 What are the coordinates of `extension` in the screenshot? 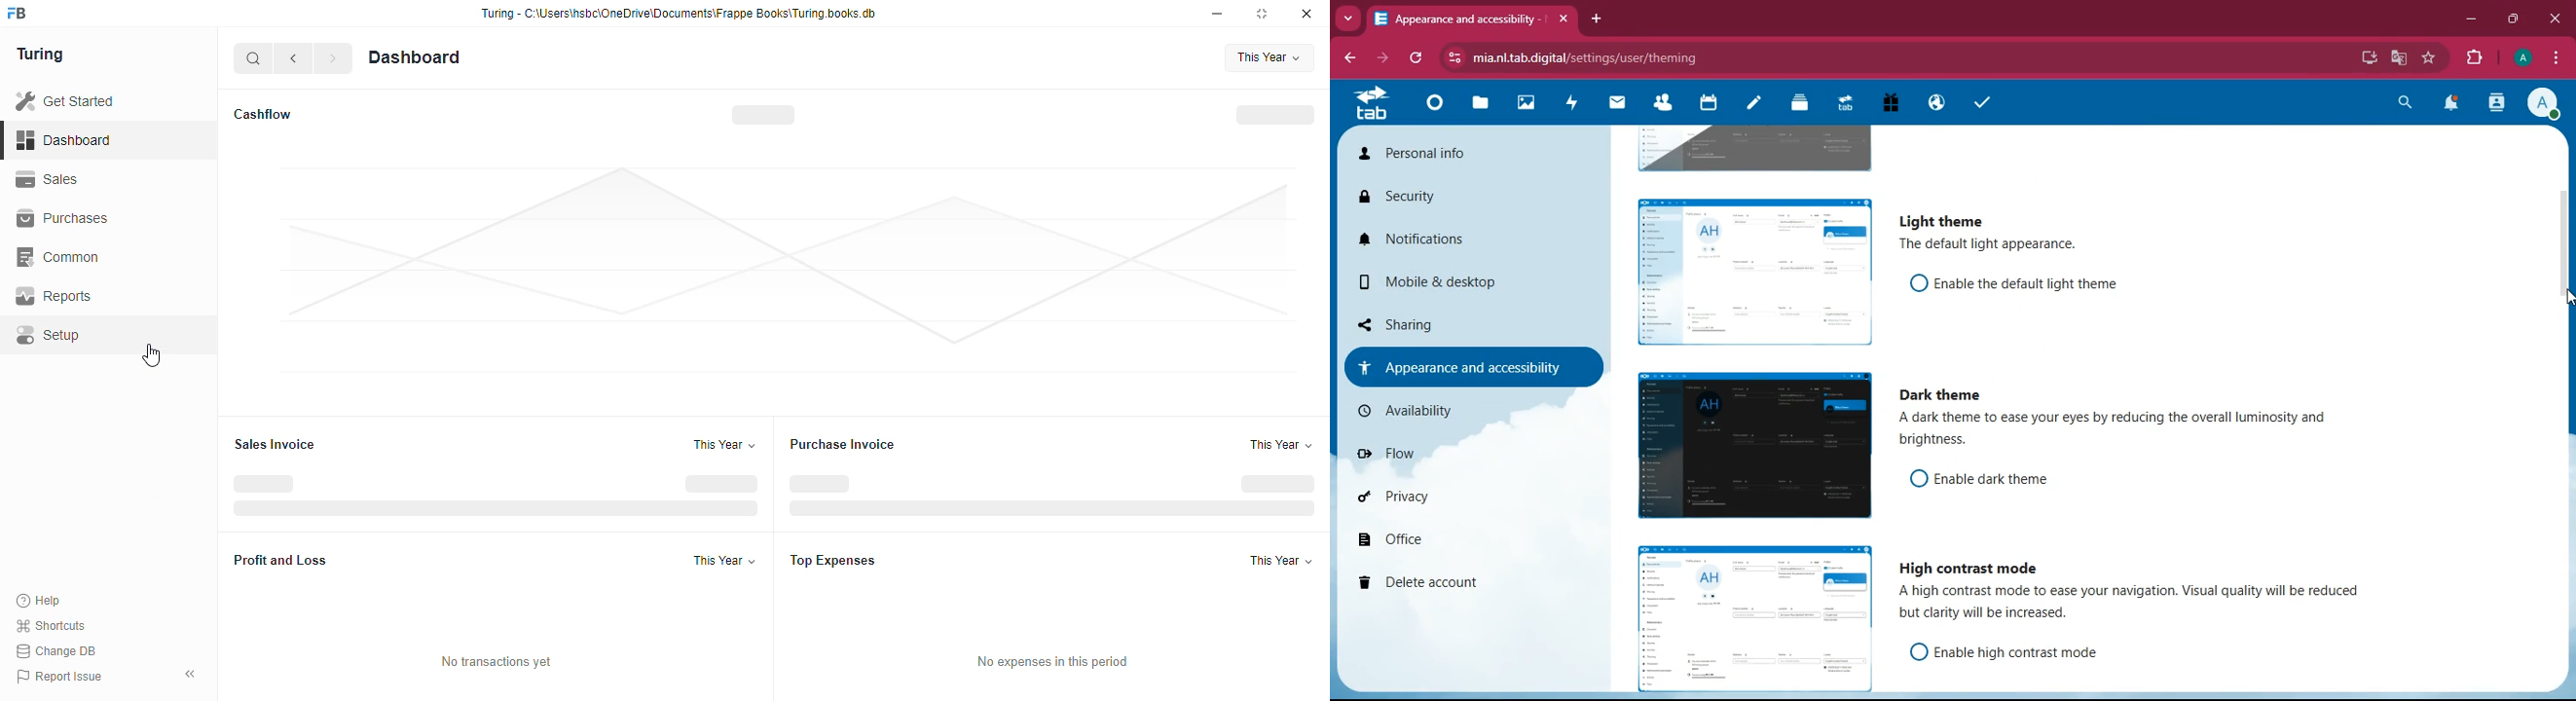 It's located at (2477, 58).